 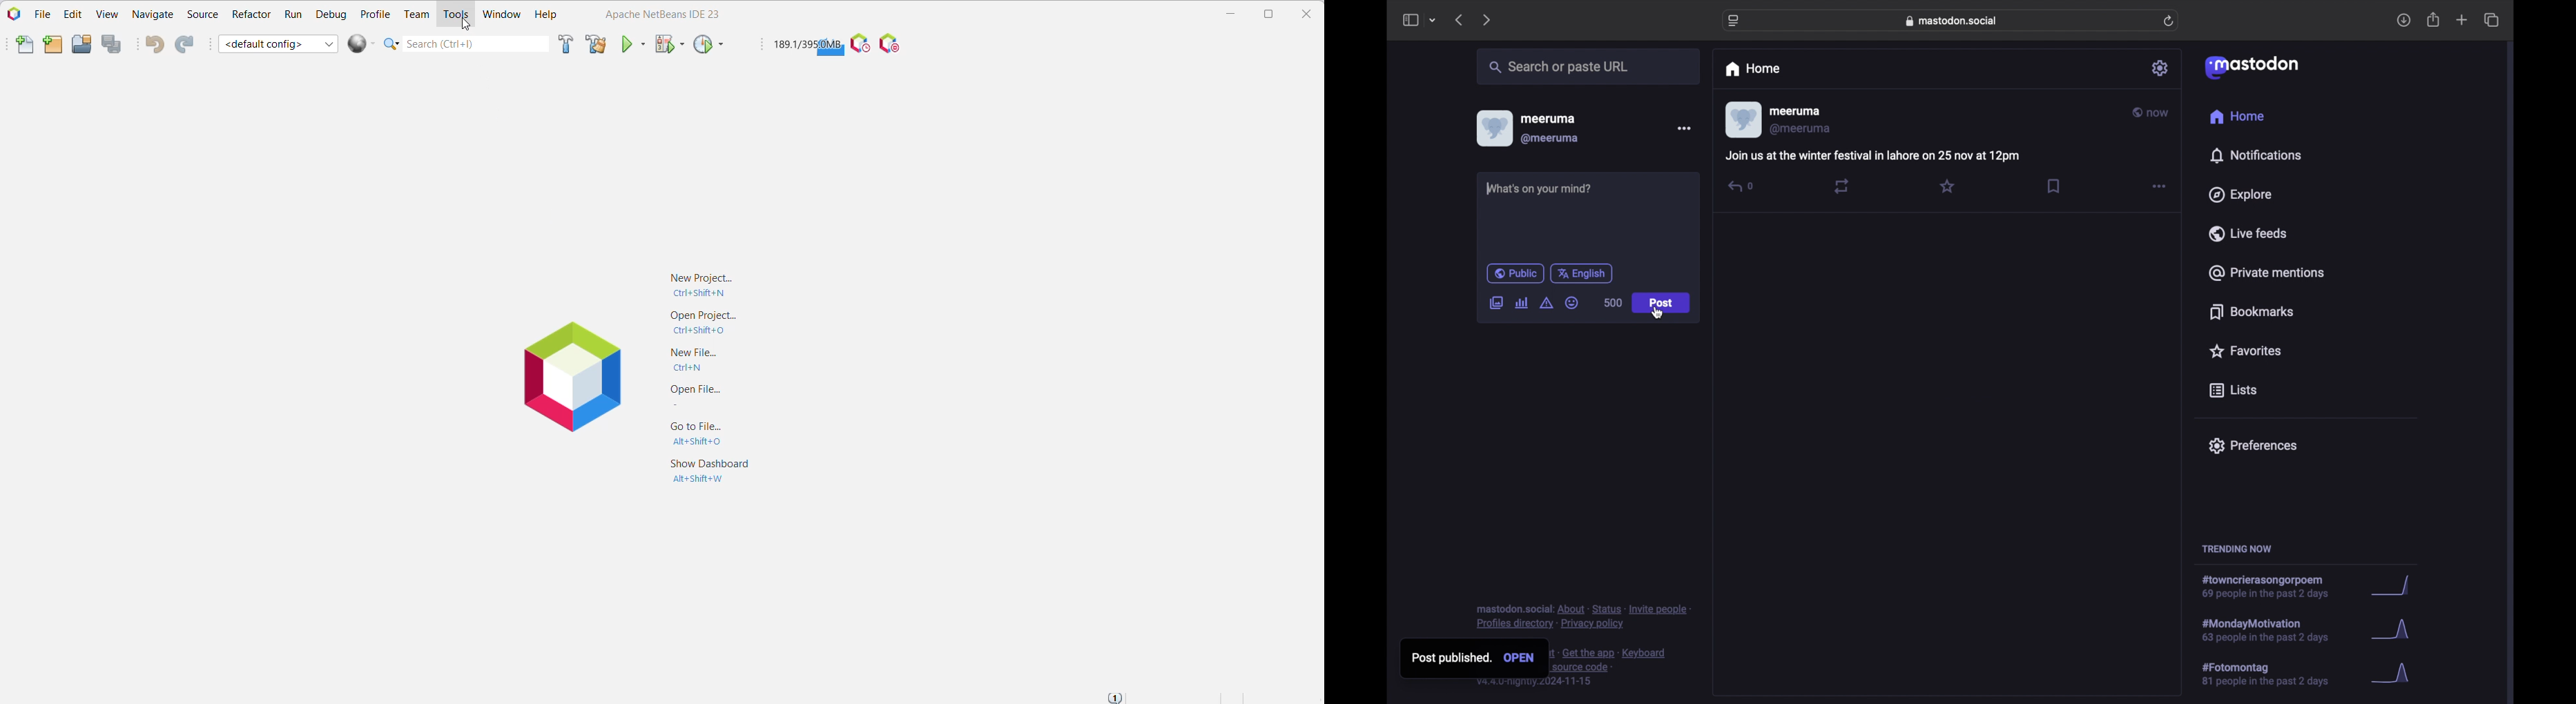 I want to click on explore, so click(x=2239, y=195).